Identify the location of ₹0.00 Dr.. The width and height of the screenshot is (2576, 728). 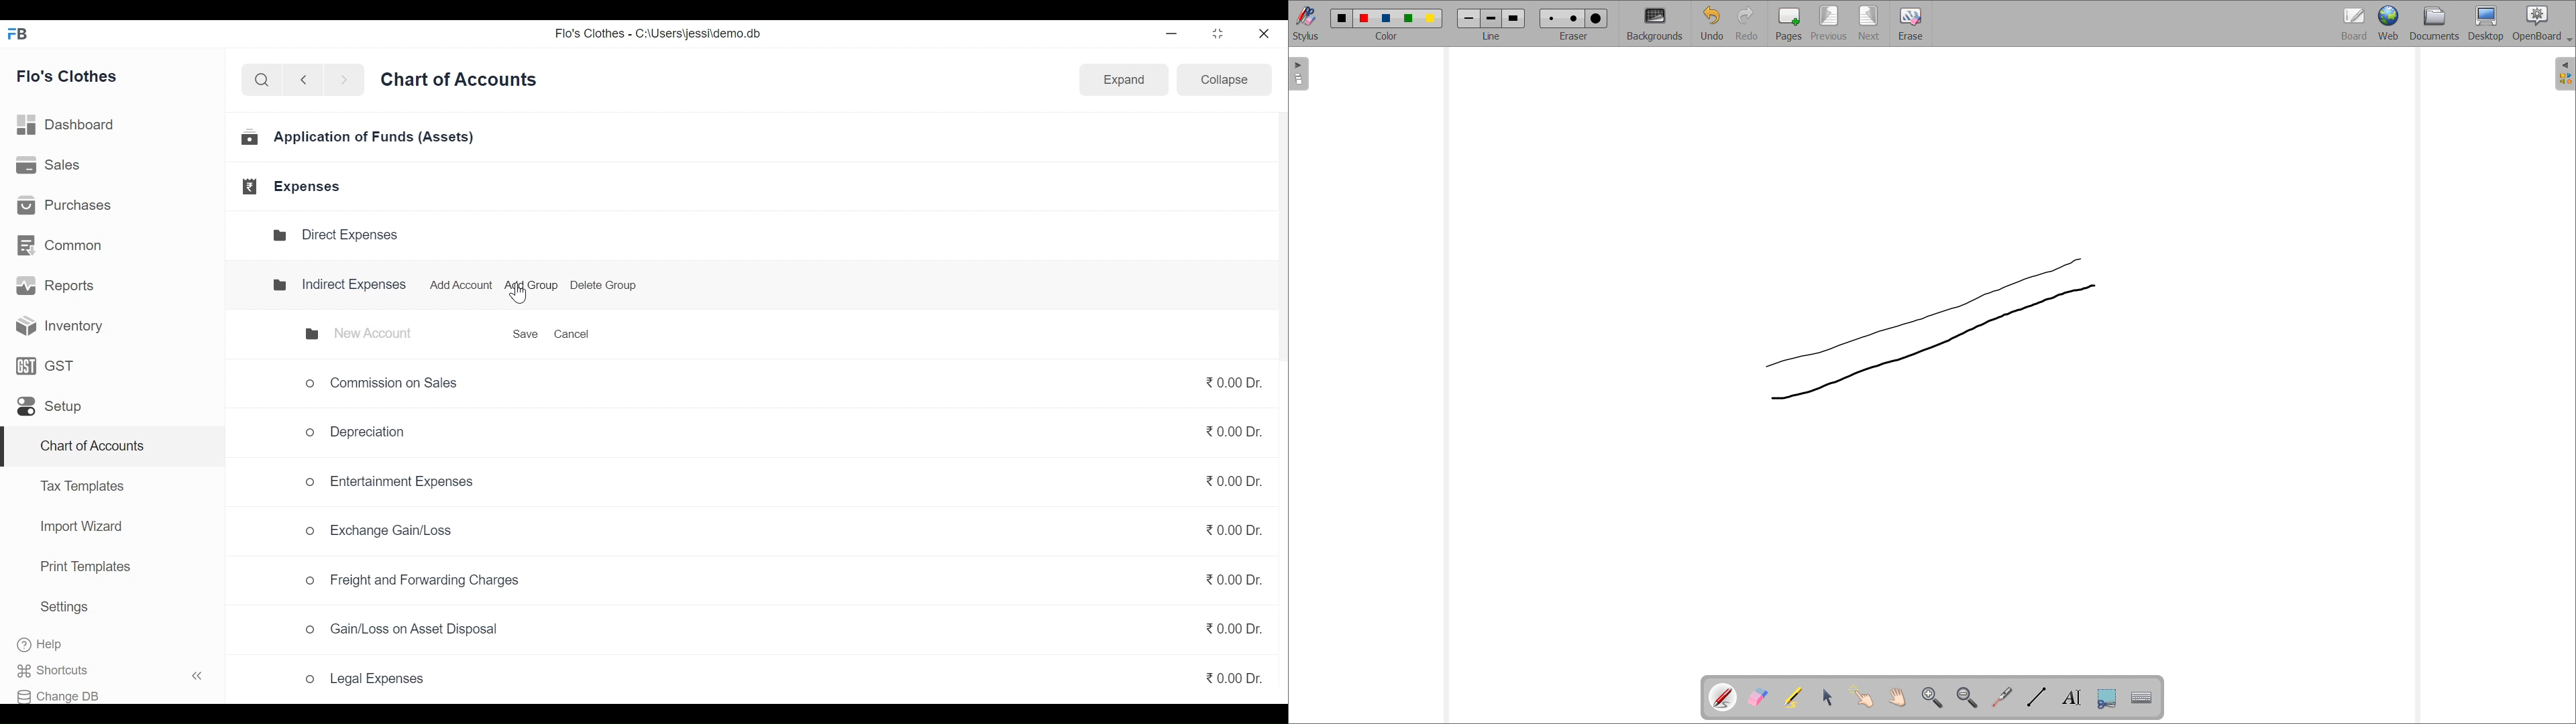
(1229, 678).